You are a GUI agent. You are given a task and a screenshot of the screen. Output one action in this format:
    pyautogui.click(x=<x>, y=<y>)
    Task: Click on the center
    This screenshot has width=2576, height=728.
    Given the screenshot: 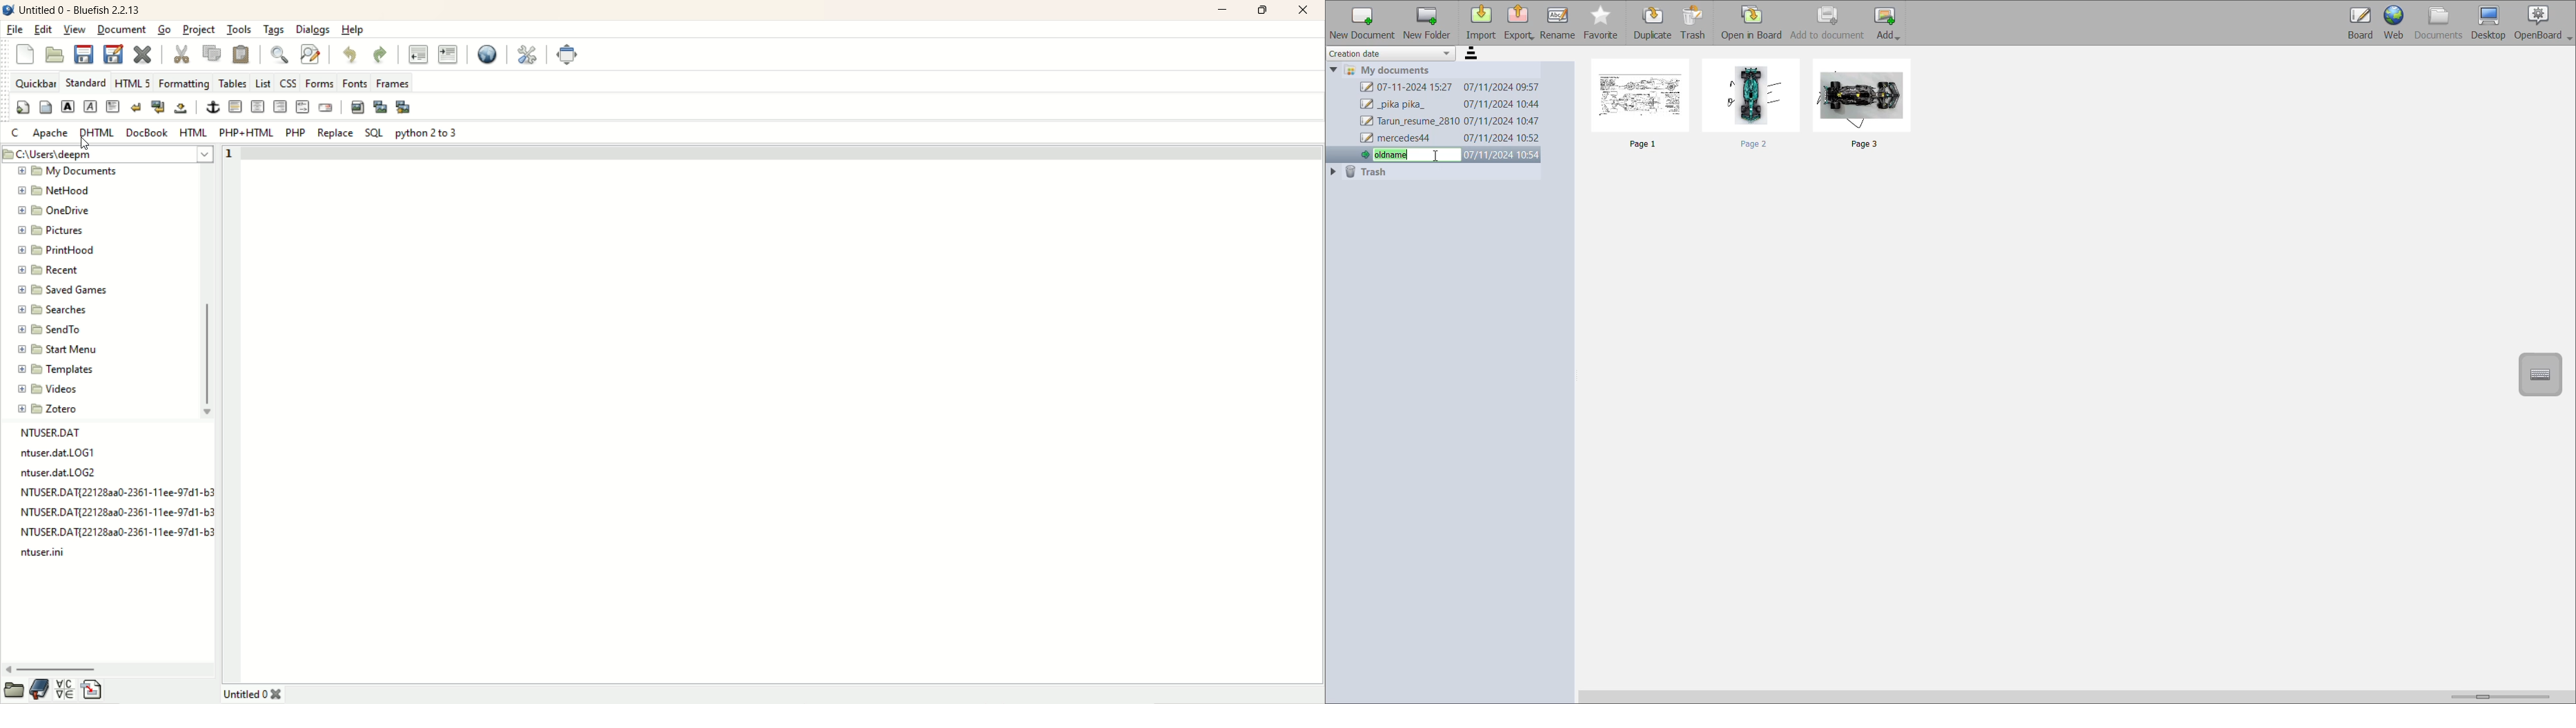 What is the action you would take?
    pyautogui.click(x=256, y=106)
    